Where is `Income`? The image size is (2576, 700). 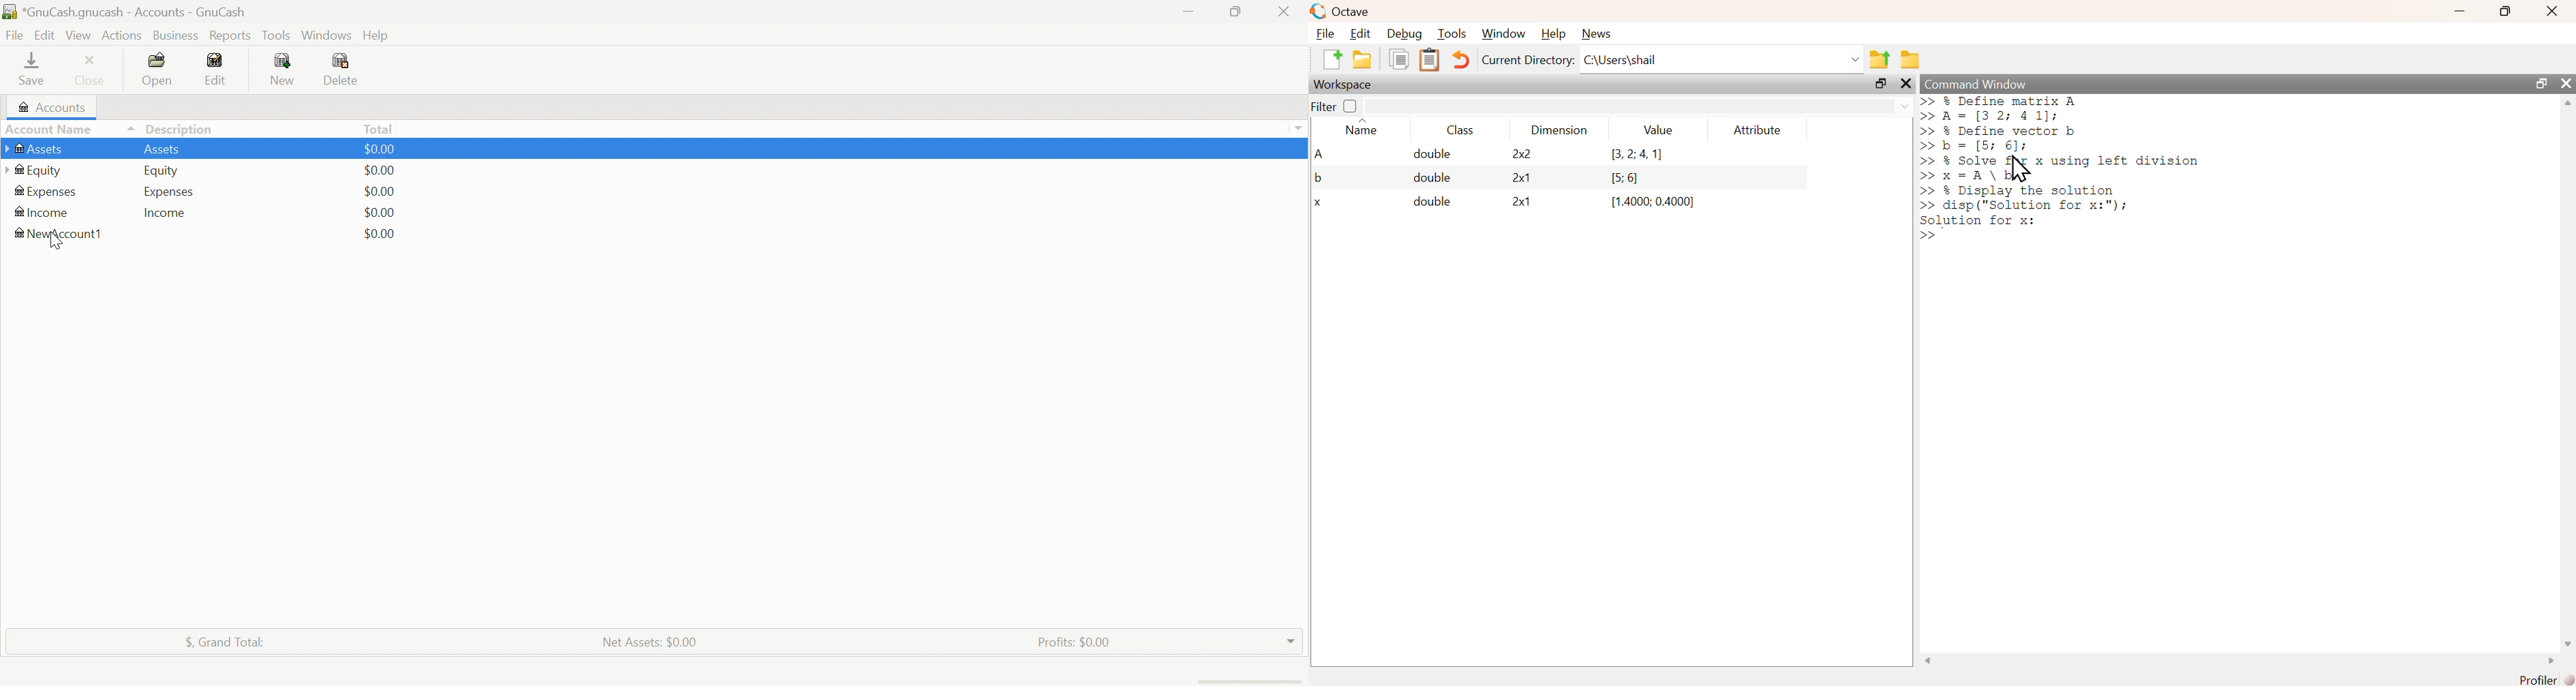
Income is located at coordinates (170, 211).